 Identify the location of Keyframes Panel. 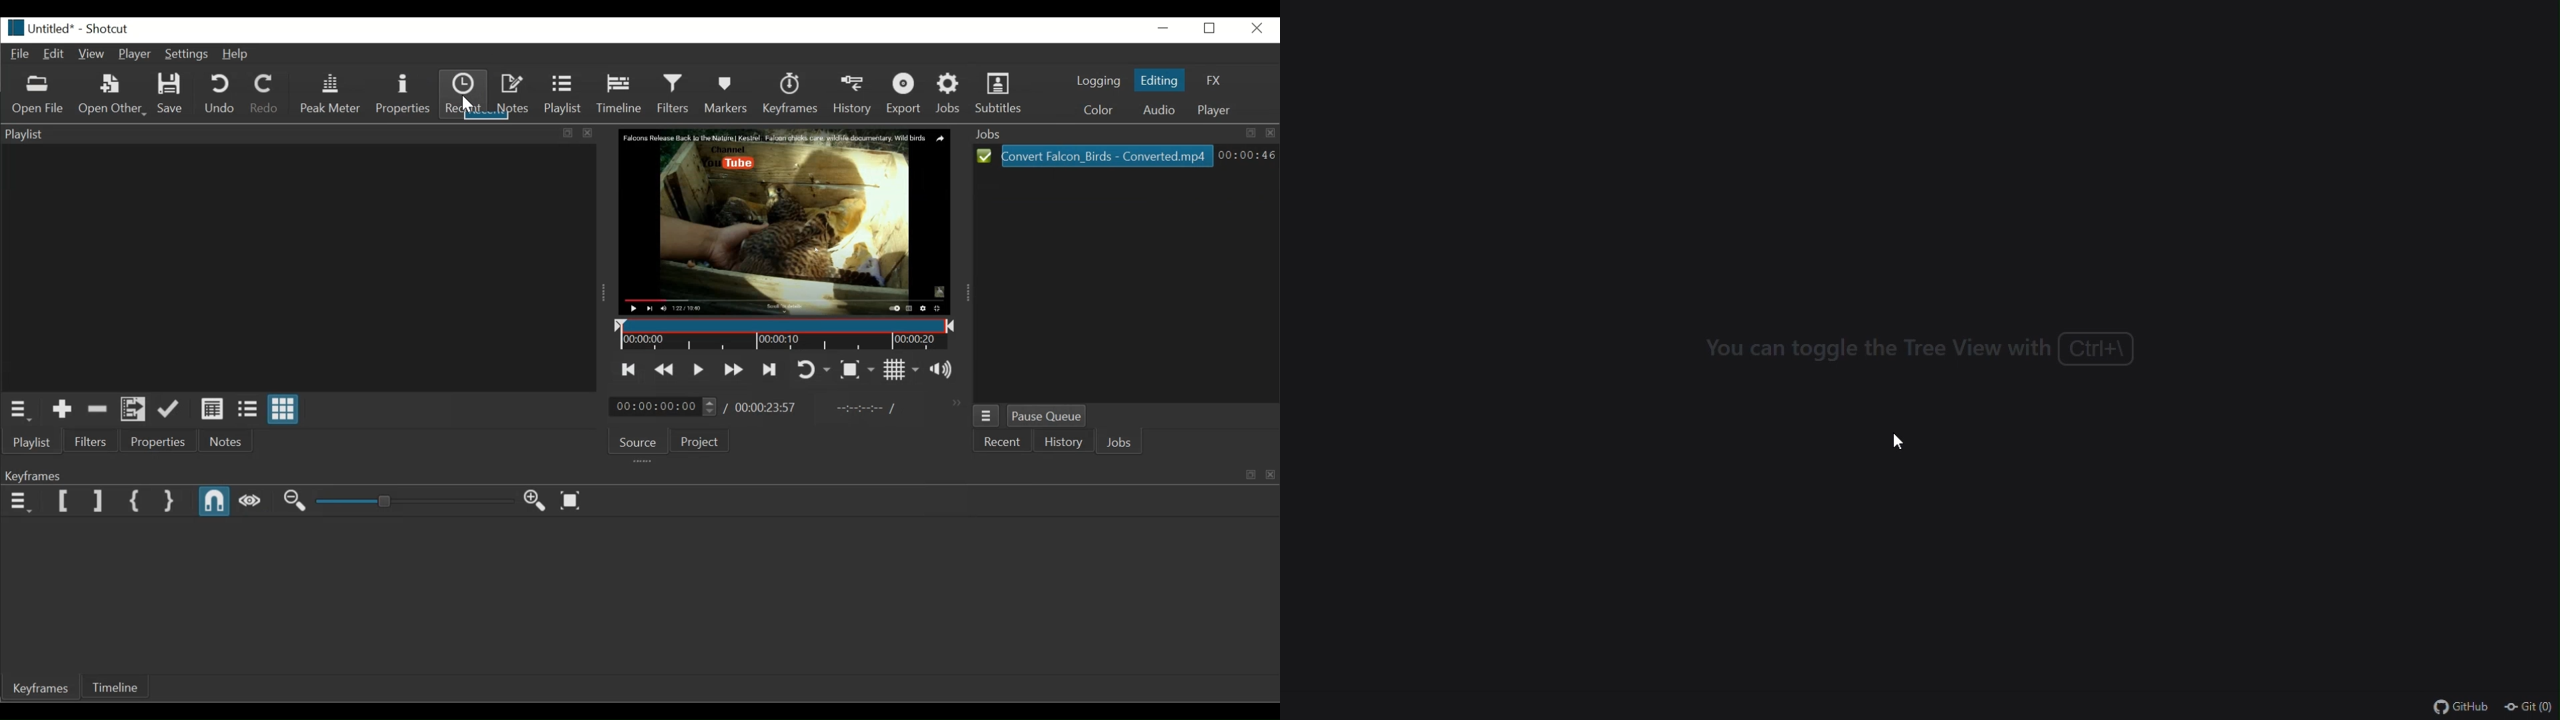
(637, 475).